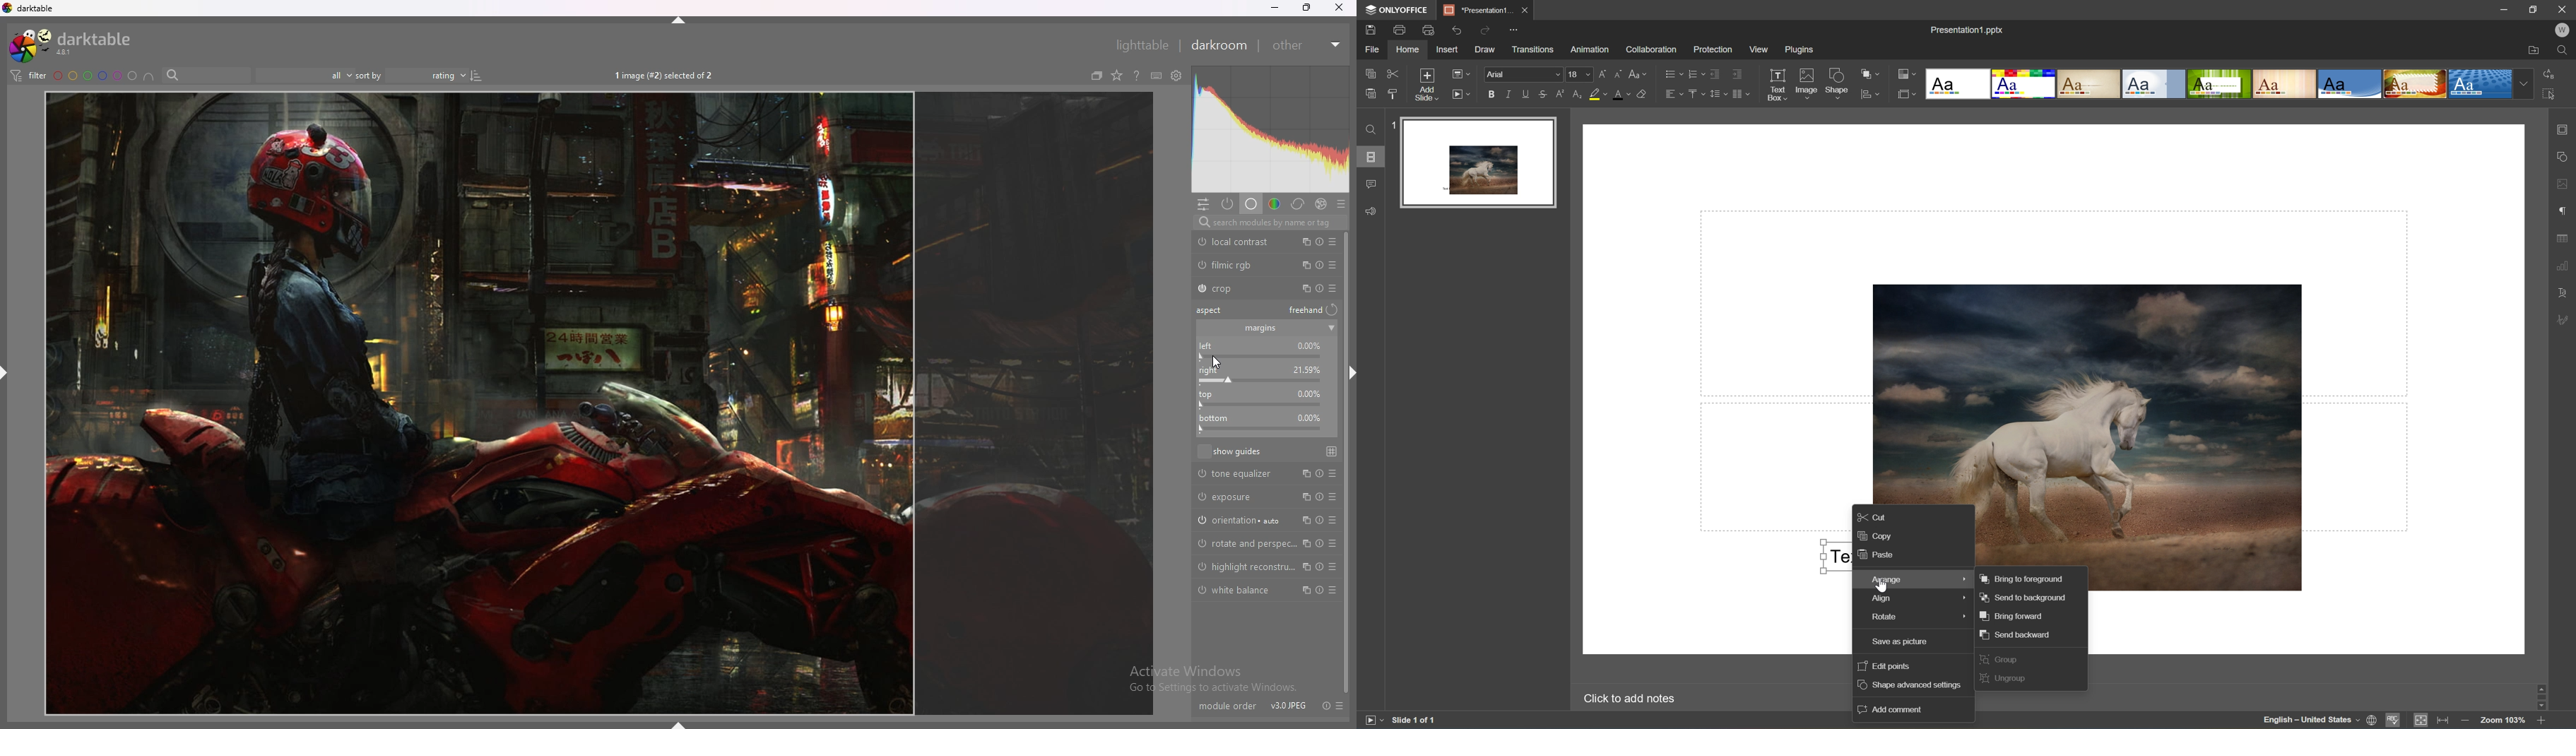 Image resolution: width=2576 pixels, height=756 pixels. I want to click on Insert columns, so click(1741, 93).